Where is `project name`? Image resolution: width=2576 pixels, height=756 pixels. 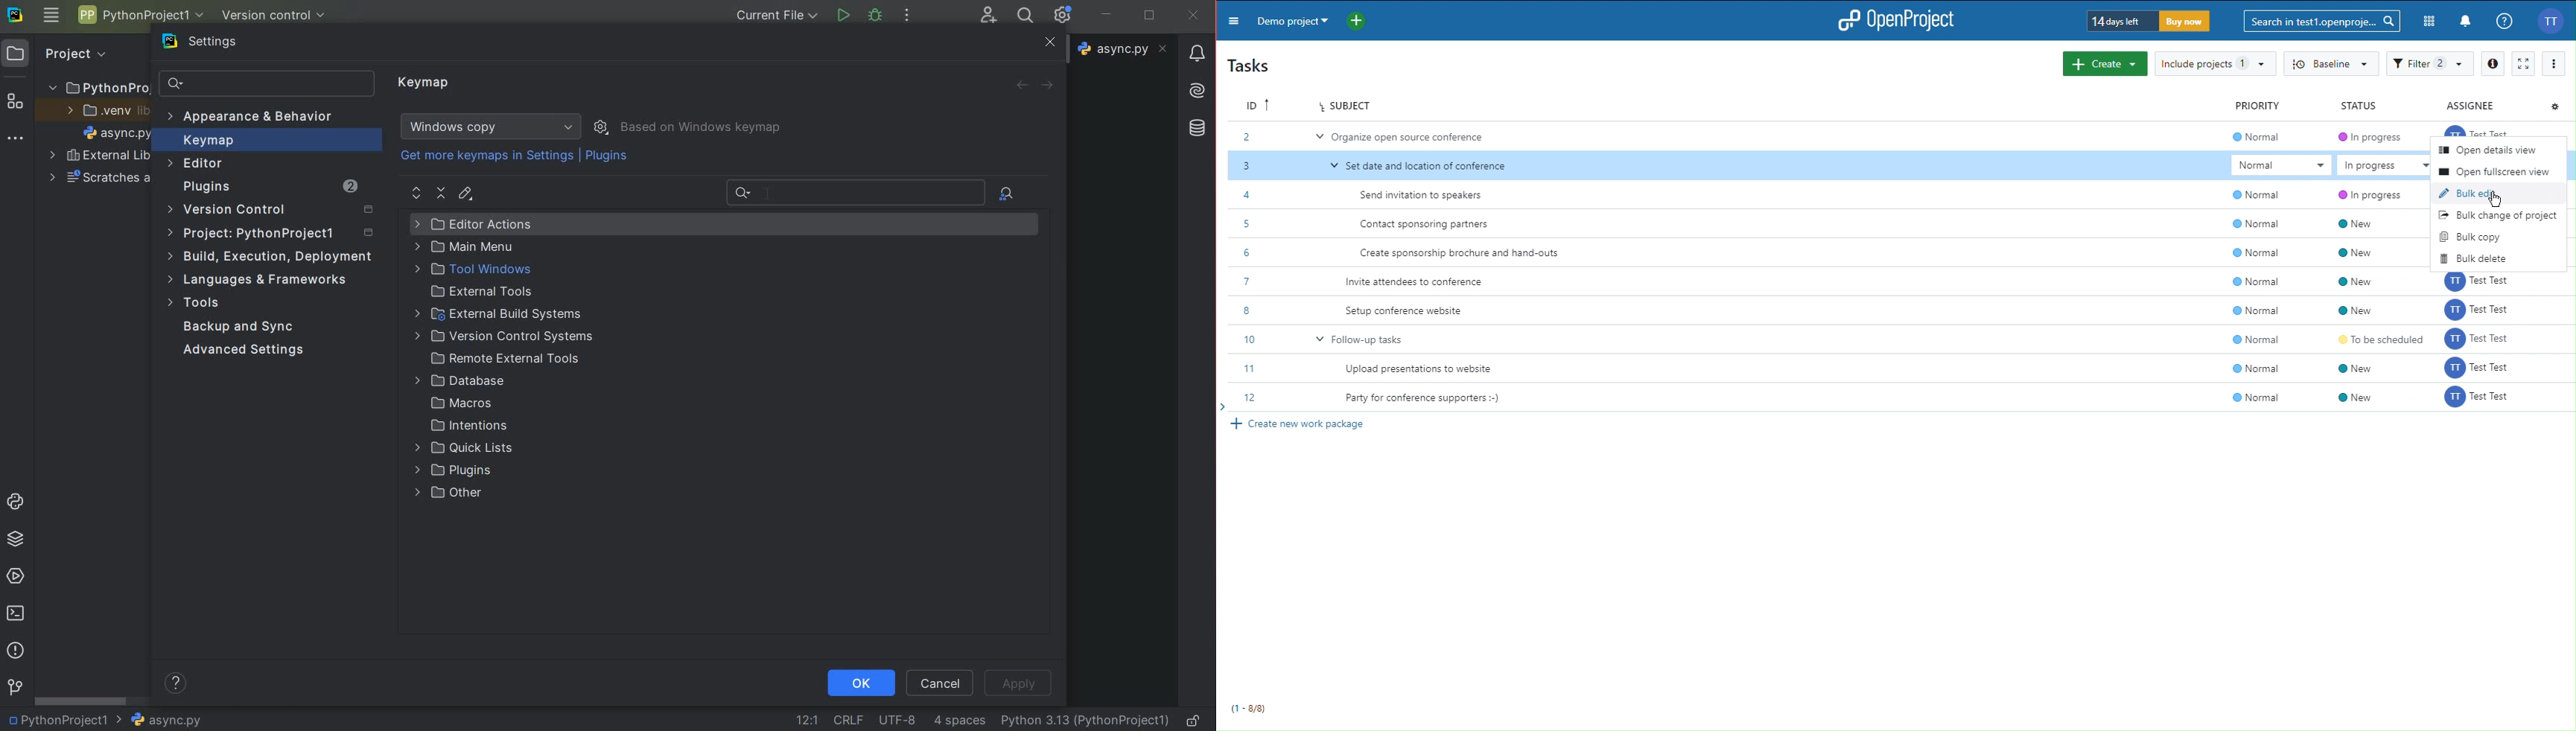 project name is located at coordinates (56, 720).